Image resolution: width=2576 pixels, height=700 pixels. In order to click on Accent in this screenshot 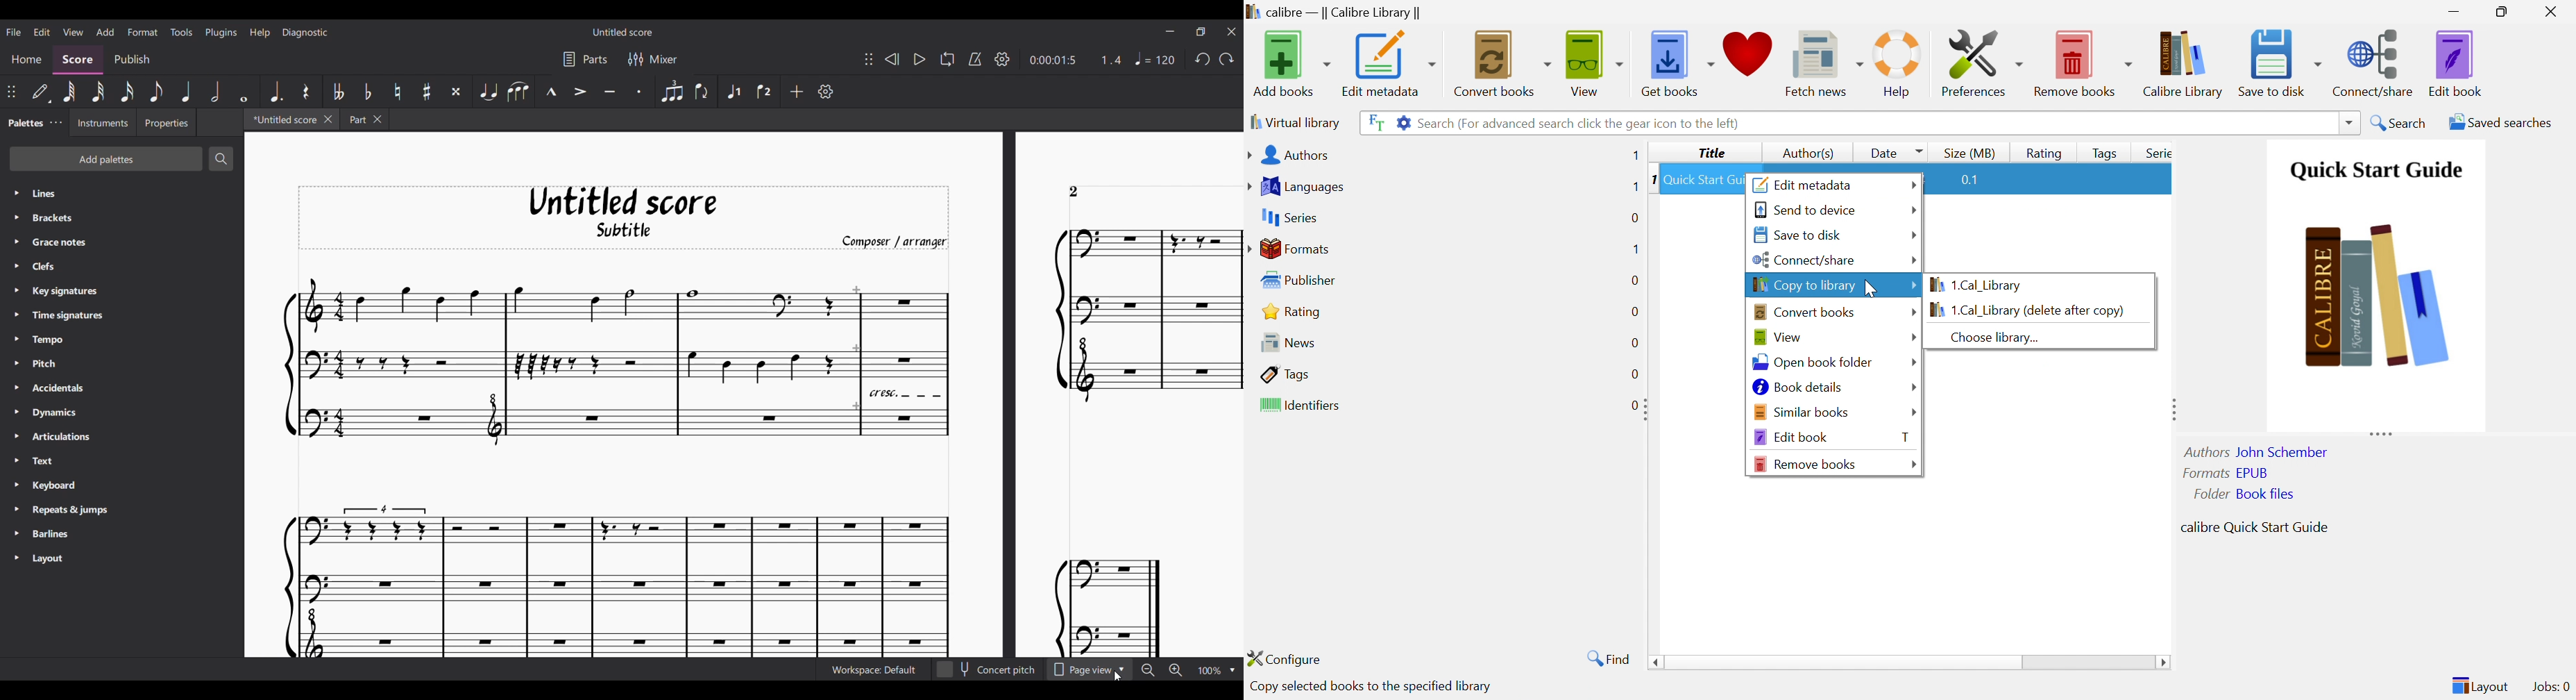, I will do `click(579, 91)`.